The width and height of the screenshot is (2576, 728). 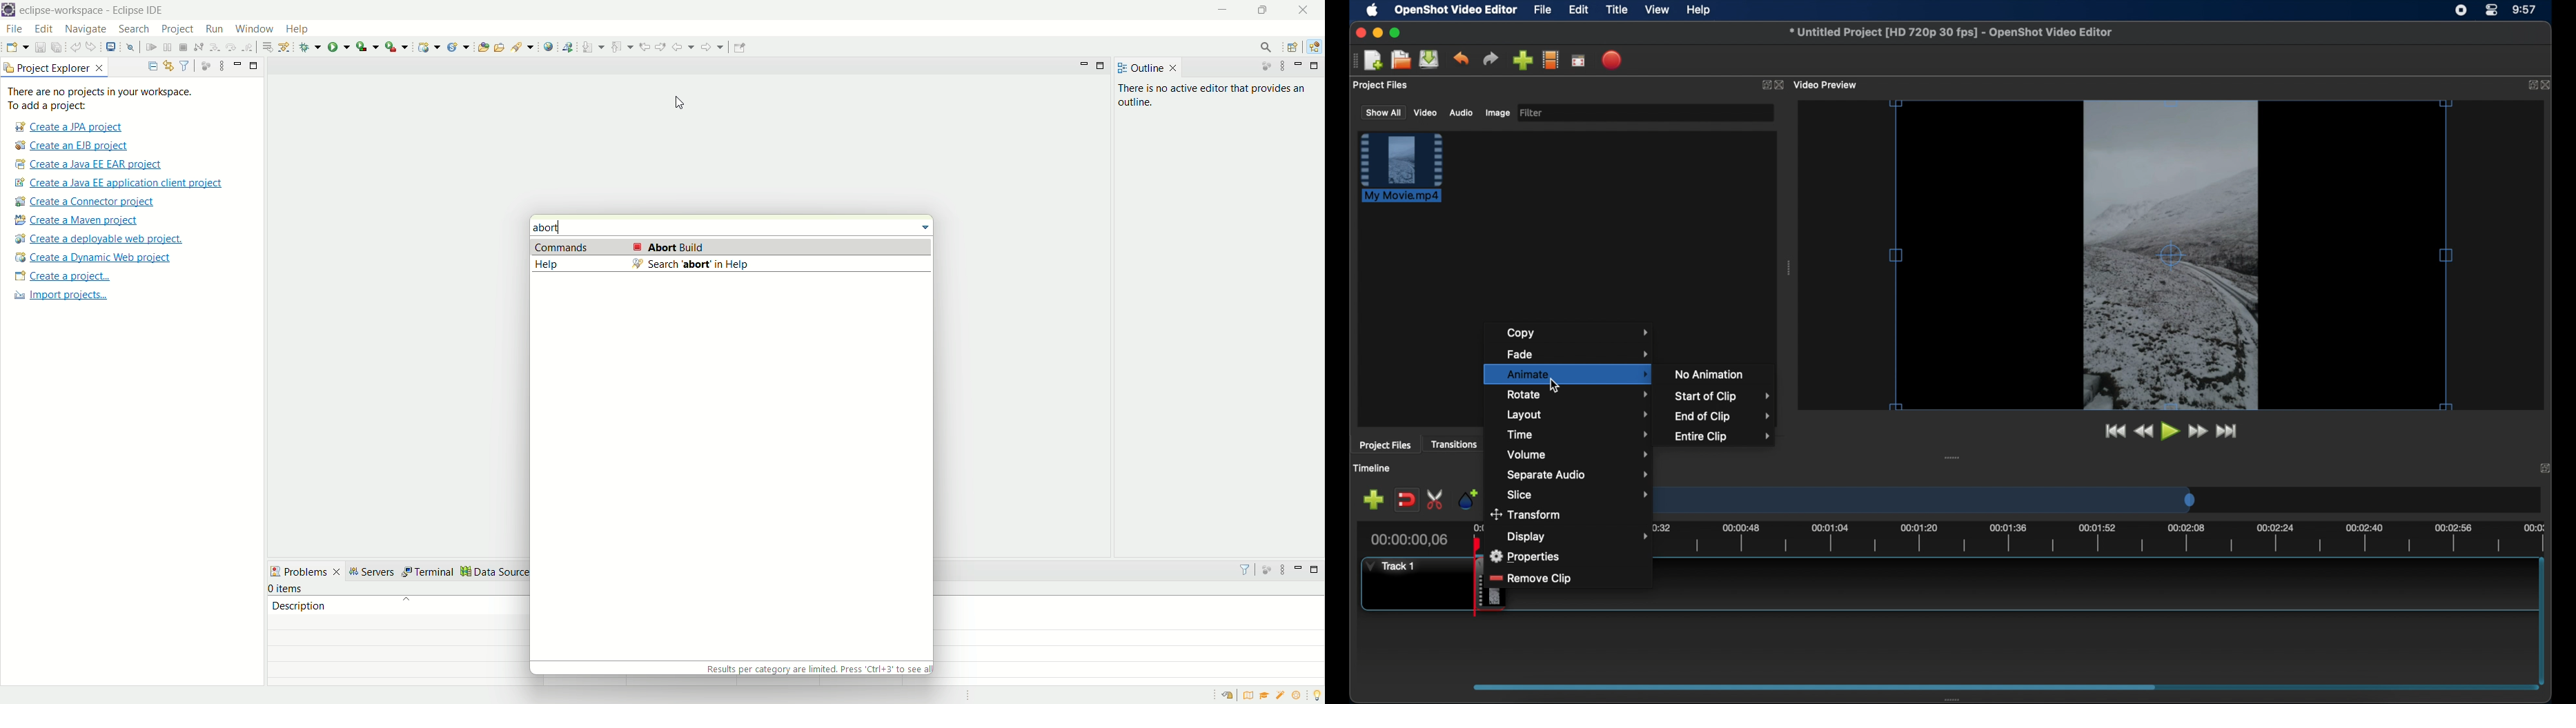 What do you see at coordinates (1264, 696) in the screenshot?
I see `tutorial` at bounding box center [1264, 696].